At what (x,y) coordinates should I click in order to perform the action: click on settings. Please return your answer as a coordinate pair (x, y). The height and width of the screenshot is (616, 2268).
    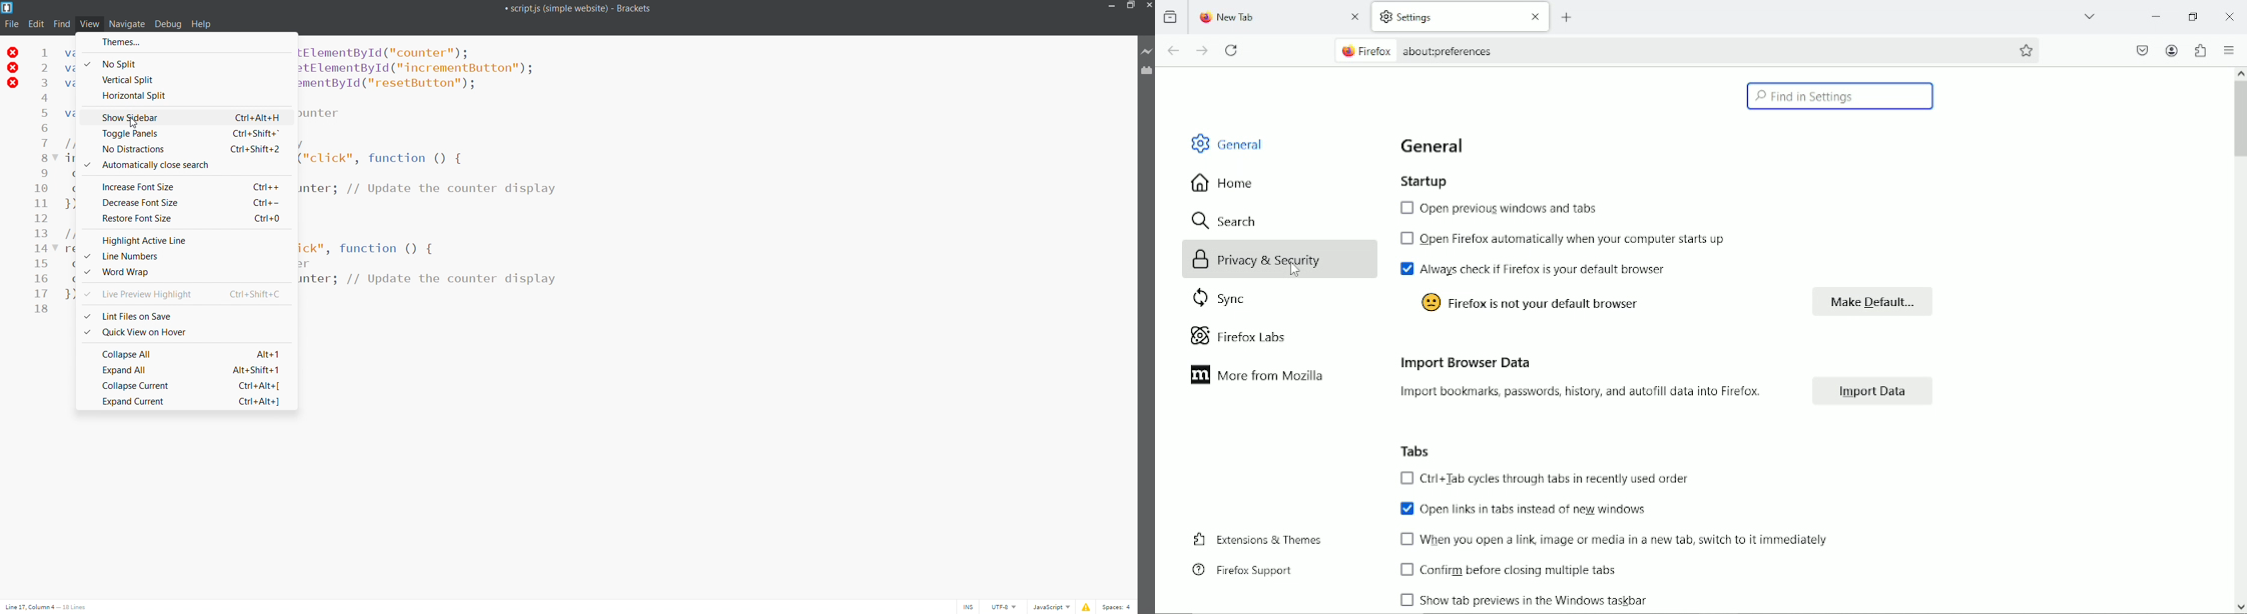
    Looking at the image, I should click on (1430, 18).